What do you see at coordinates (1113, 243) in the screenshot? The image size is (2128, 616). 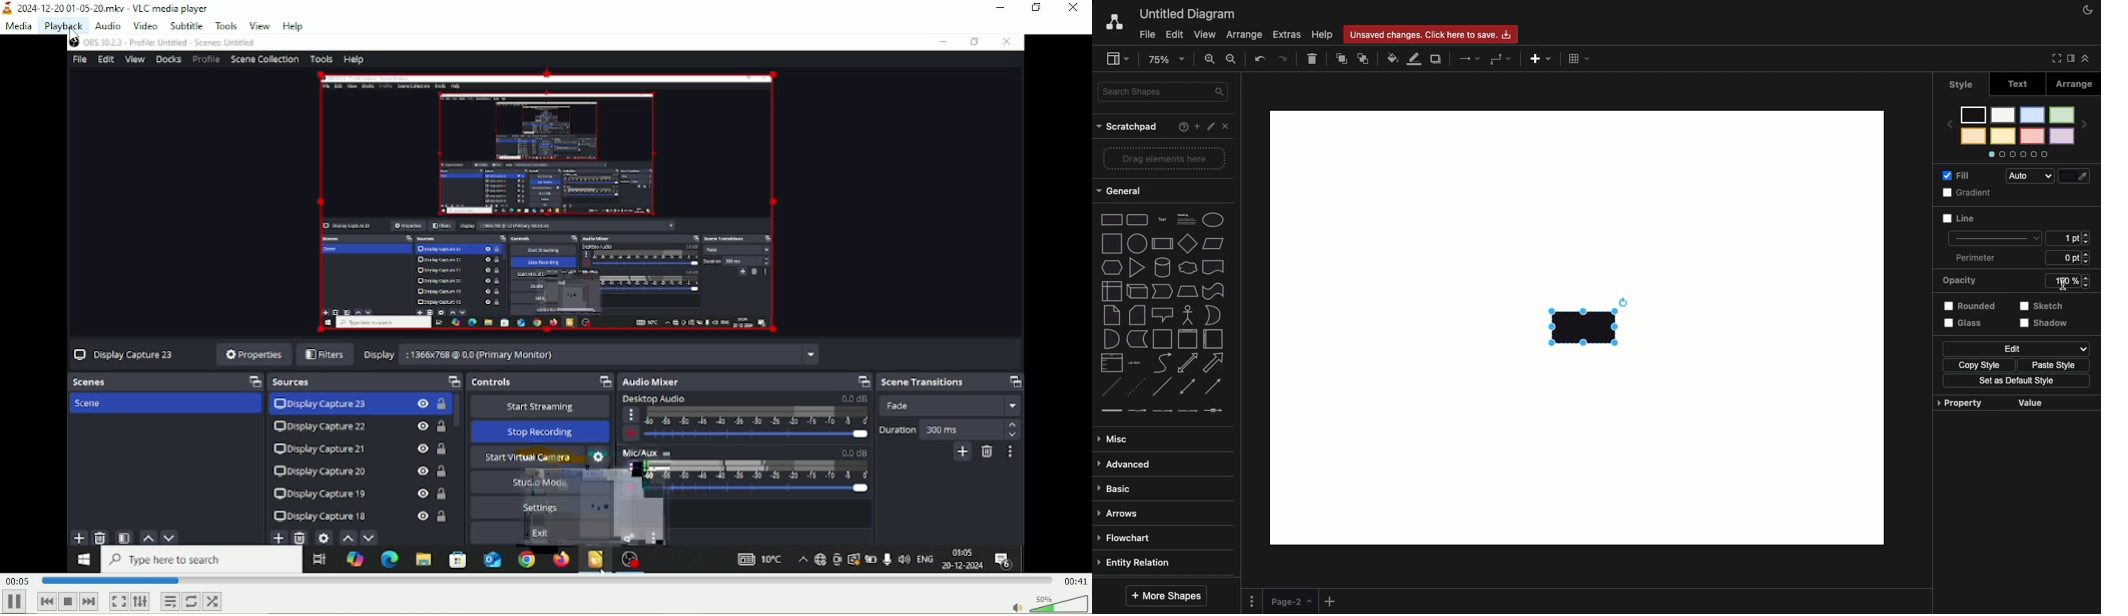 I see `square` at bounding box center [1113, 243].